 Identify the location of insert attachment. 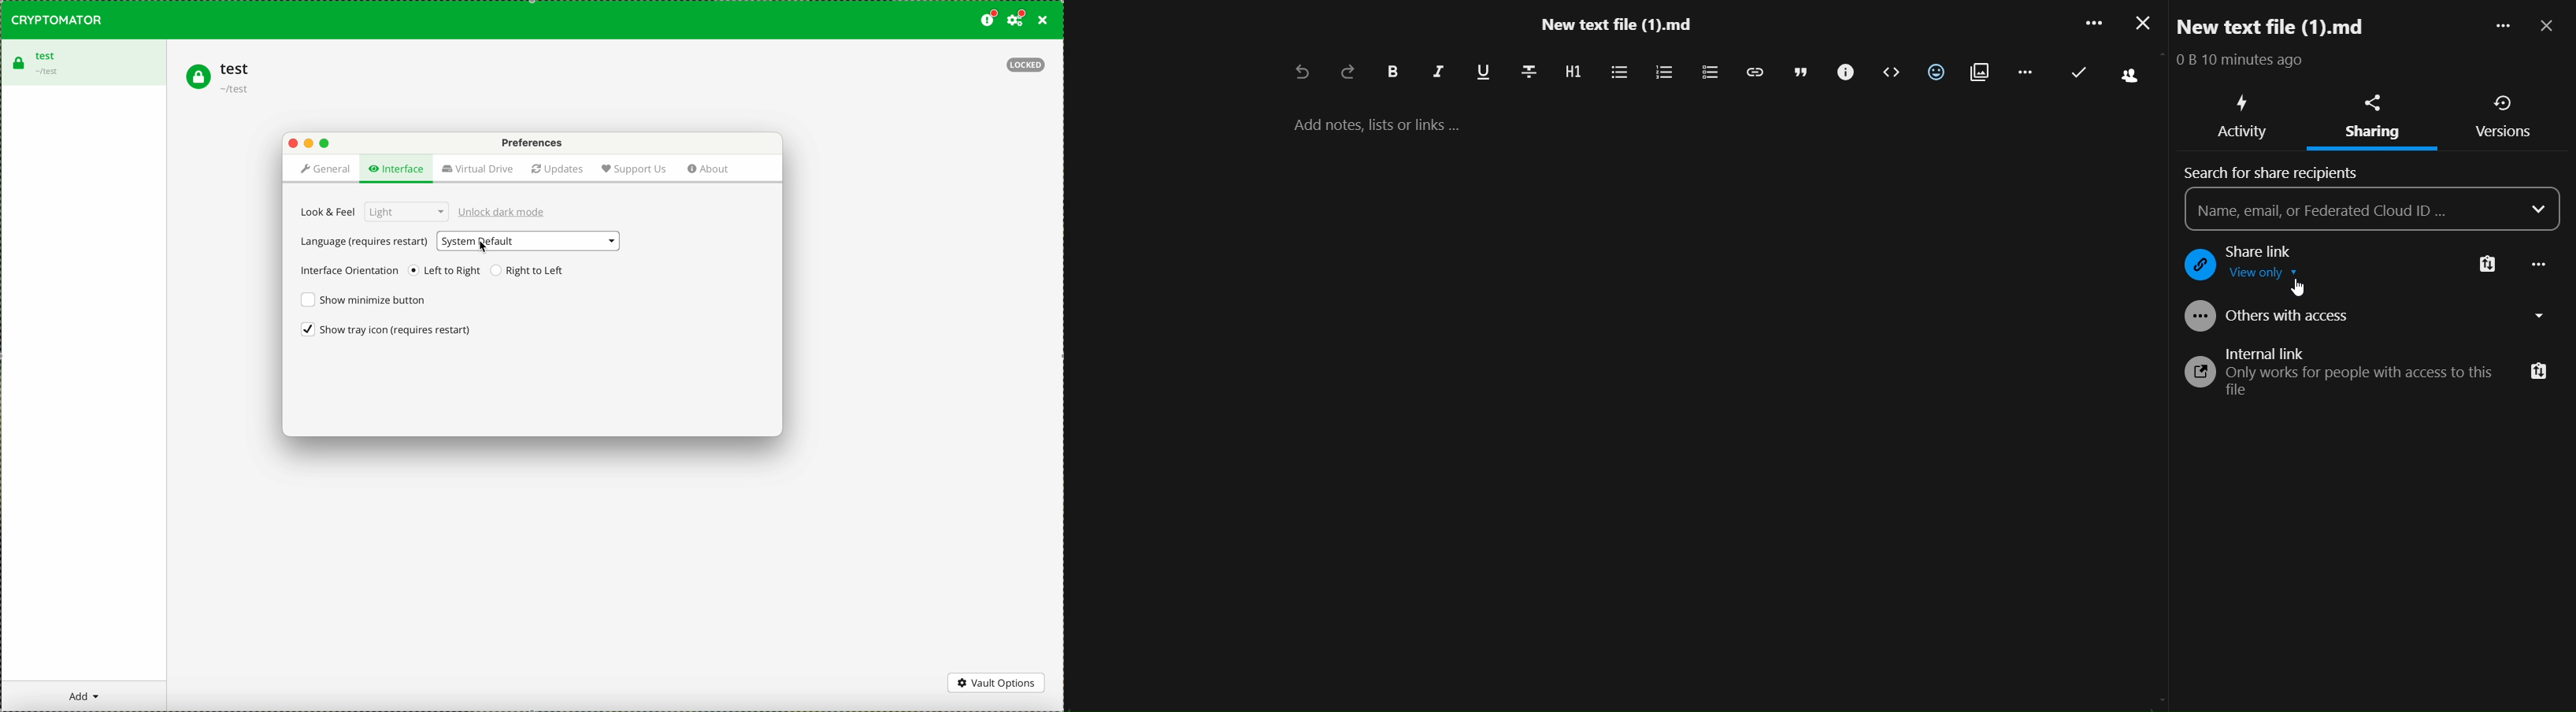
(1979, 73).